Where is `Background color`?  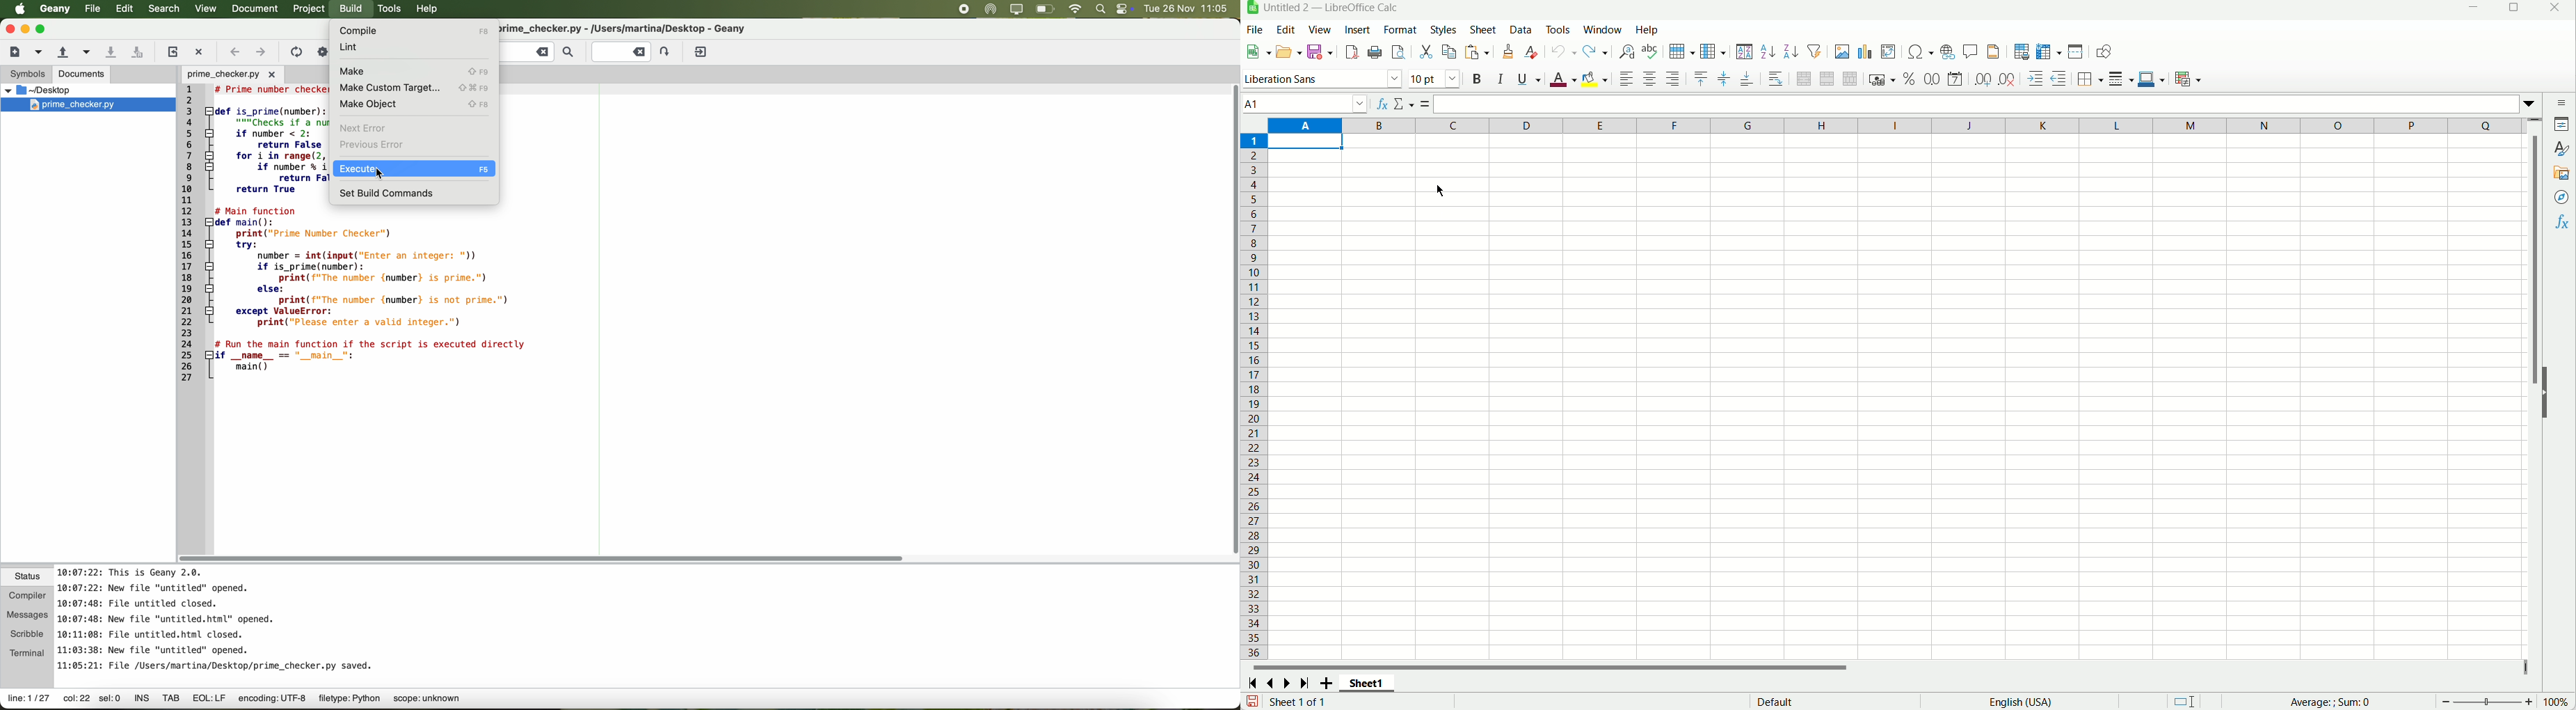 Background color is located at coordinates (1595, 81).